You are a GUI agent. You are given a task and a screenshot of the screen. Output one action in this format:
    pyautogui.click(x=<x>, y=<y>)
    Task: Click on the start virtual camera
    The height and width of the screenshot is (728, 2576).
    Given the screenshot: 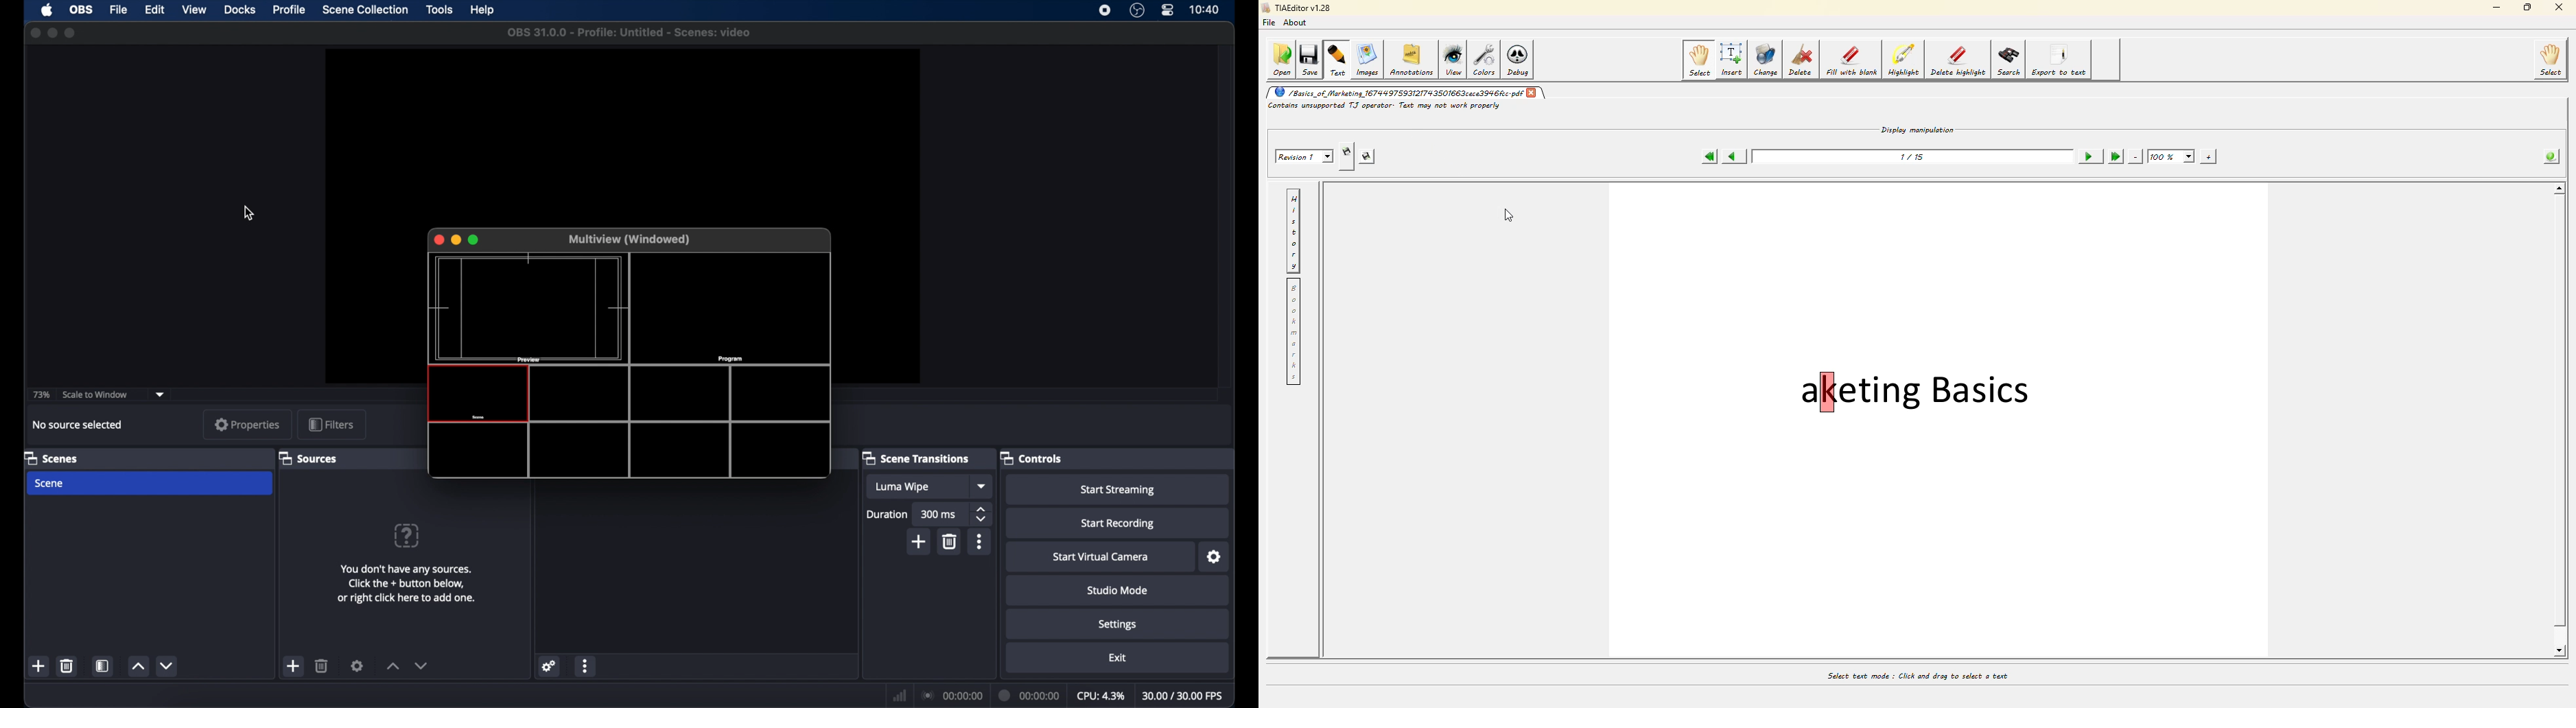 What is the action you would take?
    pyautogui.click(x=1100, y=557)
    